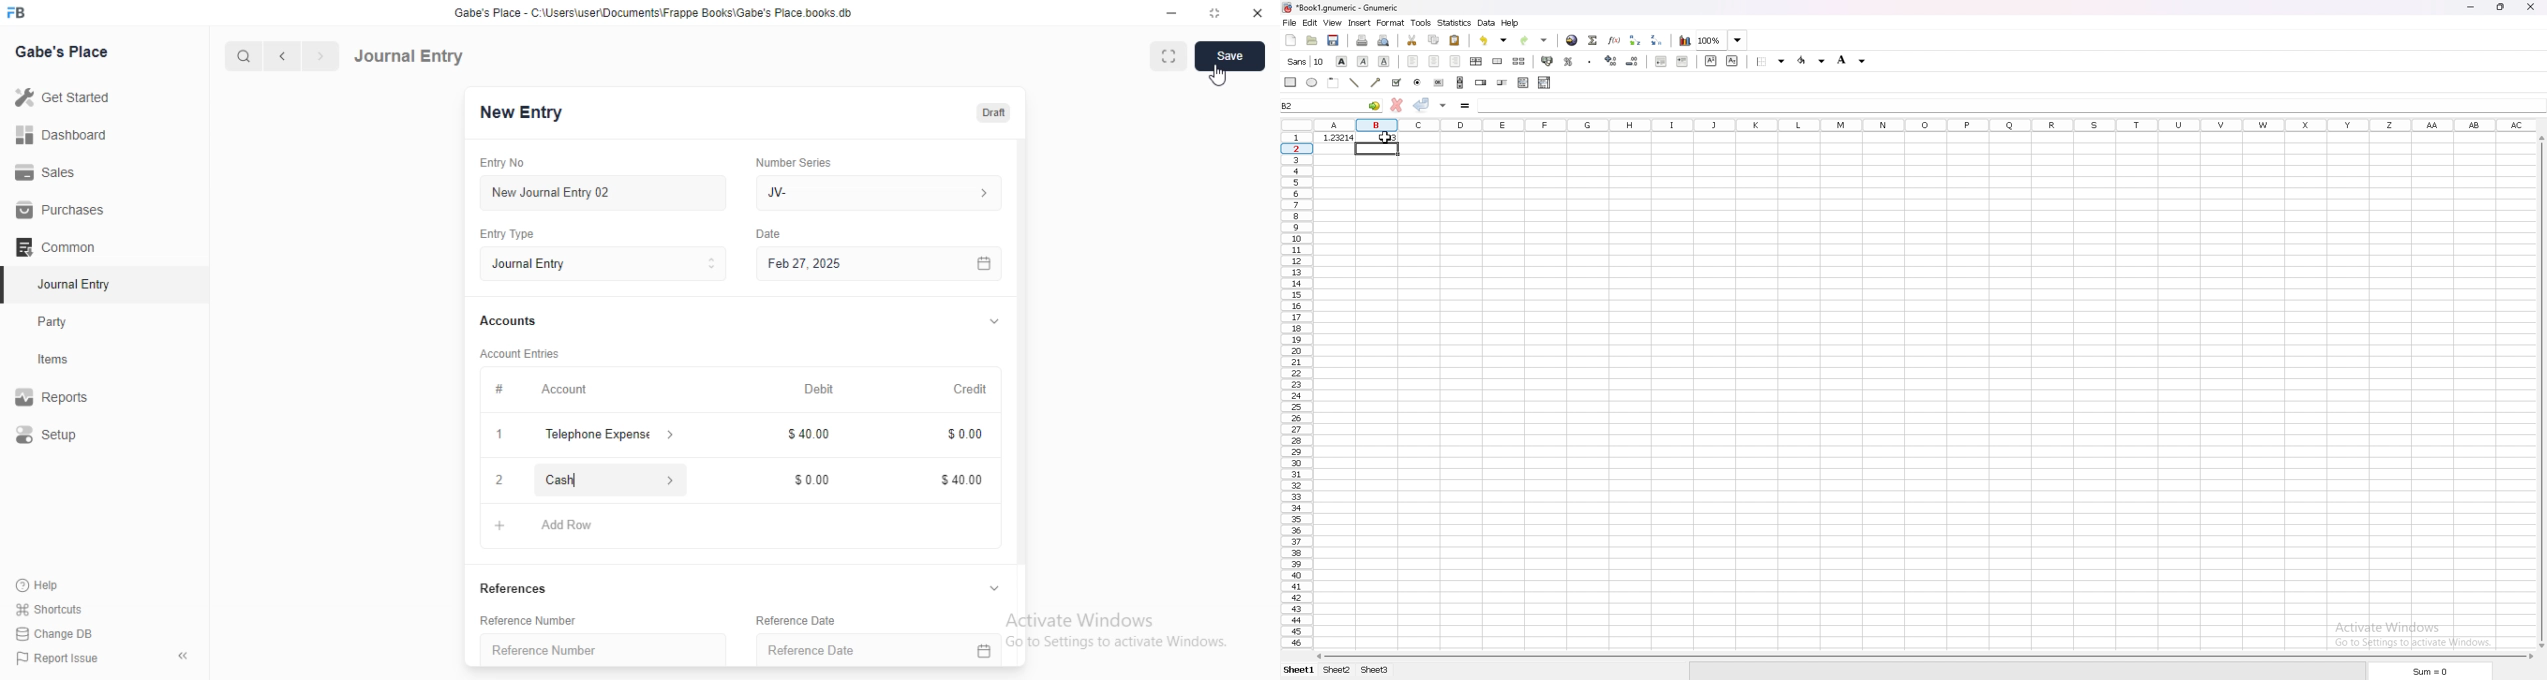 The width and height of the screenshot is (2548, 700). I want to click on zoom, so click(1720, 41).